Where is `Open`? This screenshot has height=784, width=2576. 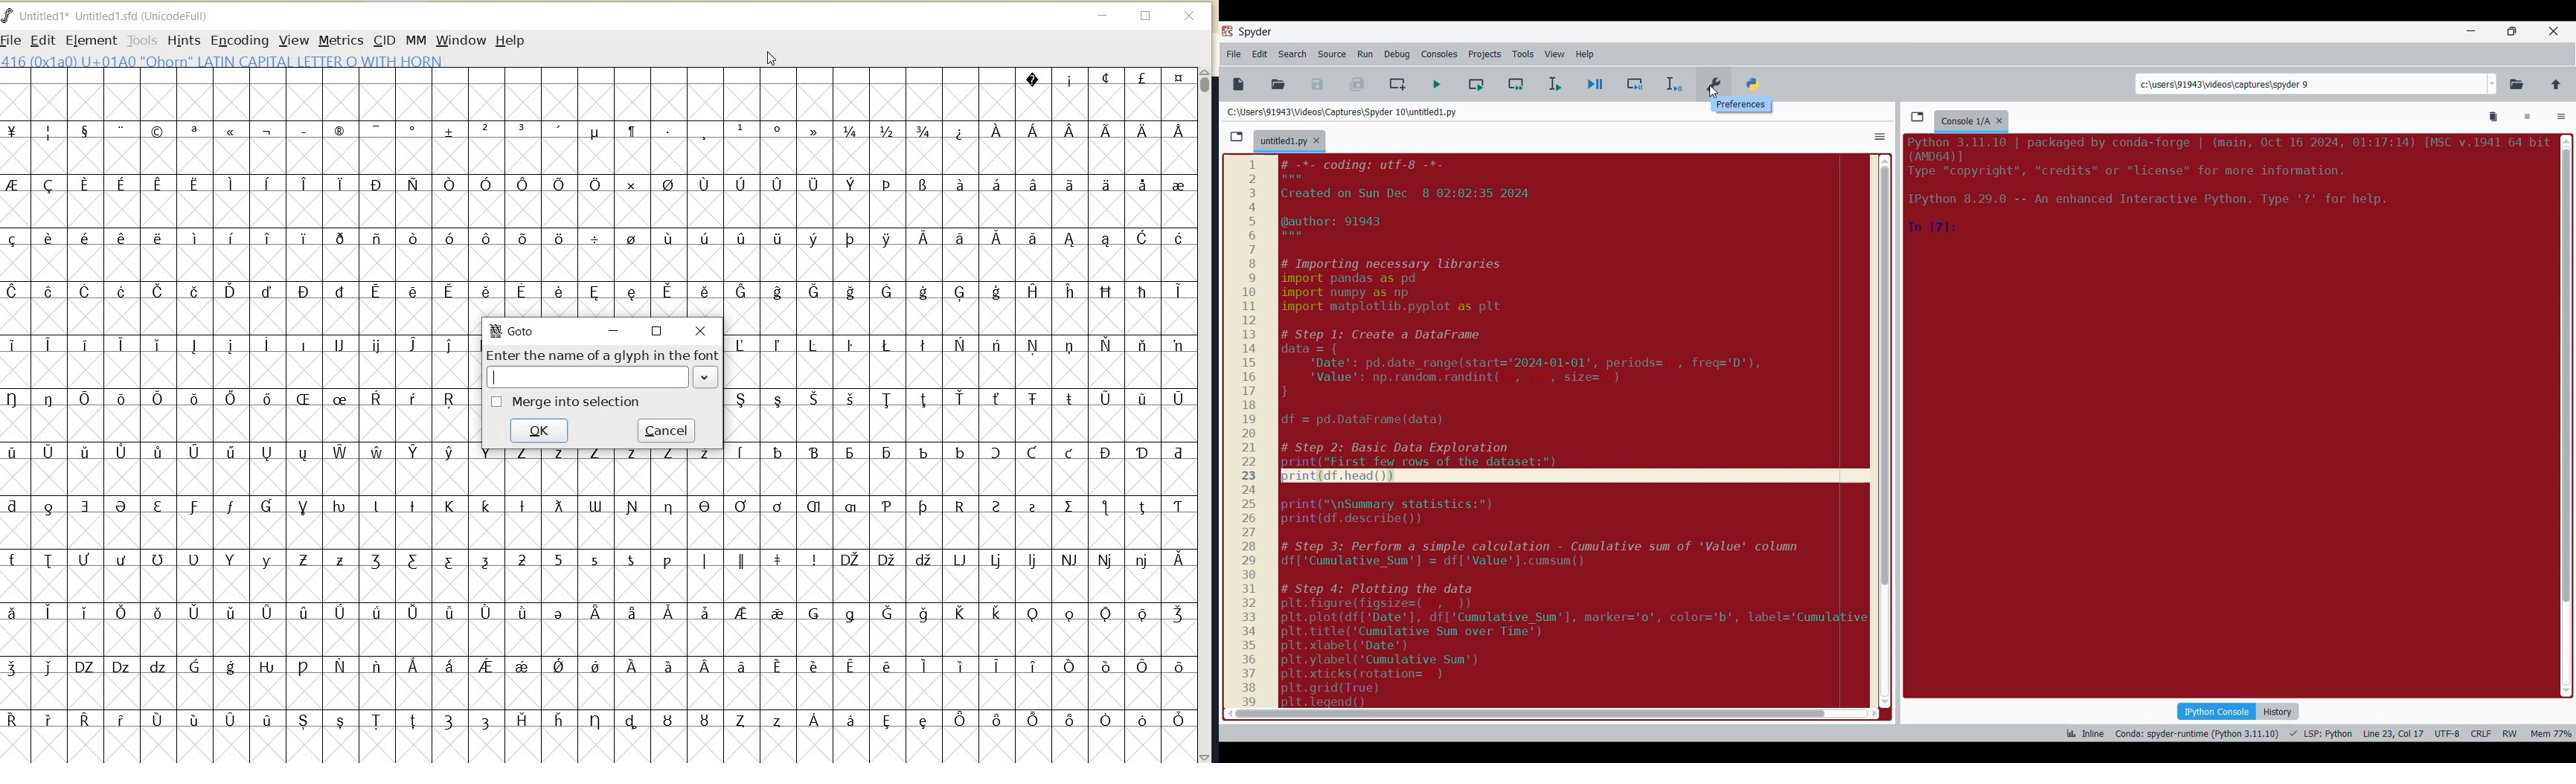
Open is located at coordinates (1278, 84).